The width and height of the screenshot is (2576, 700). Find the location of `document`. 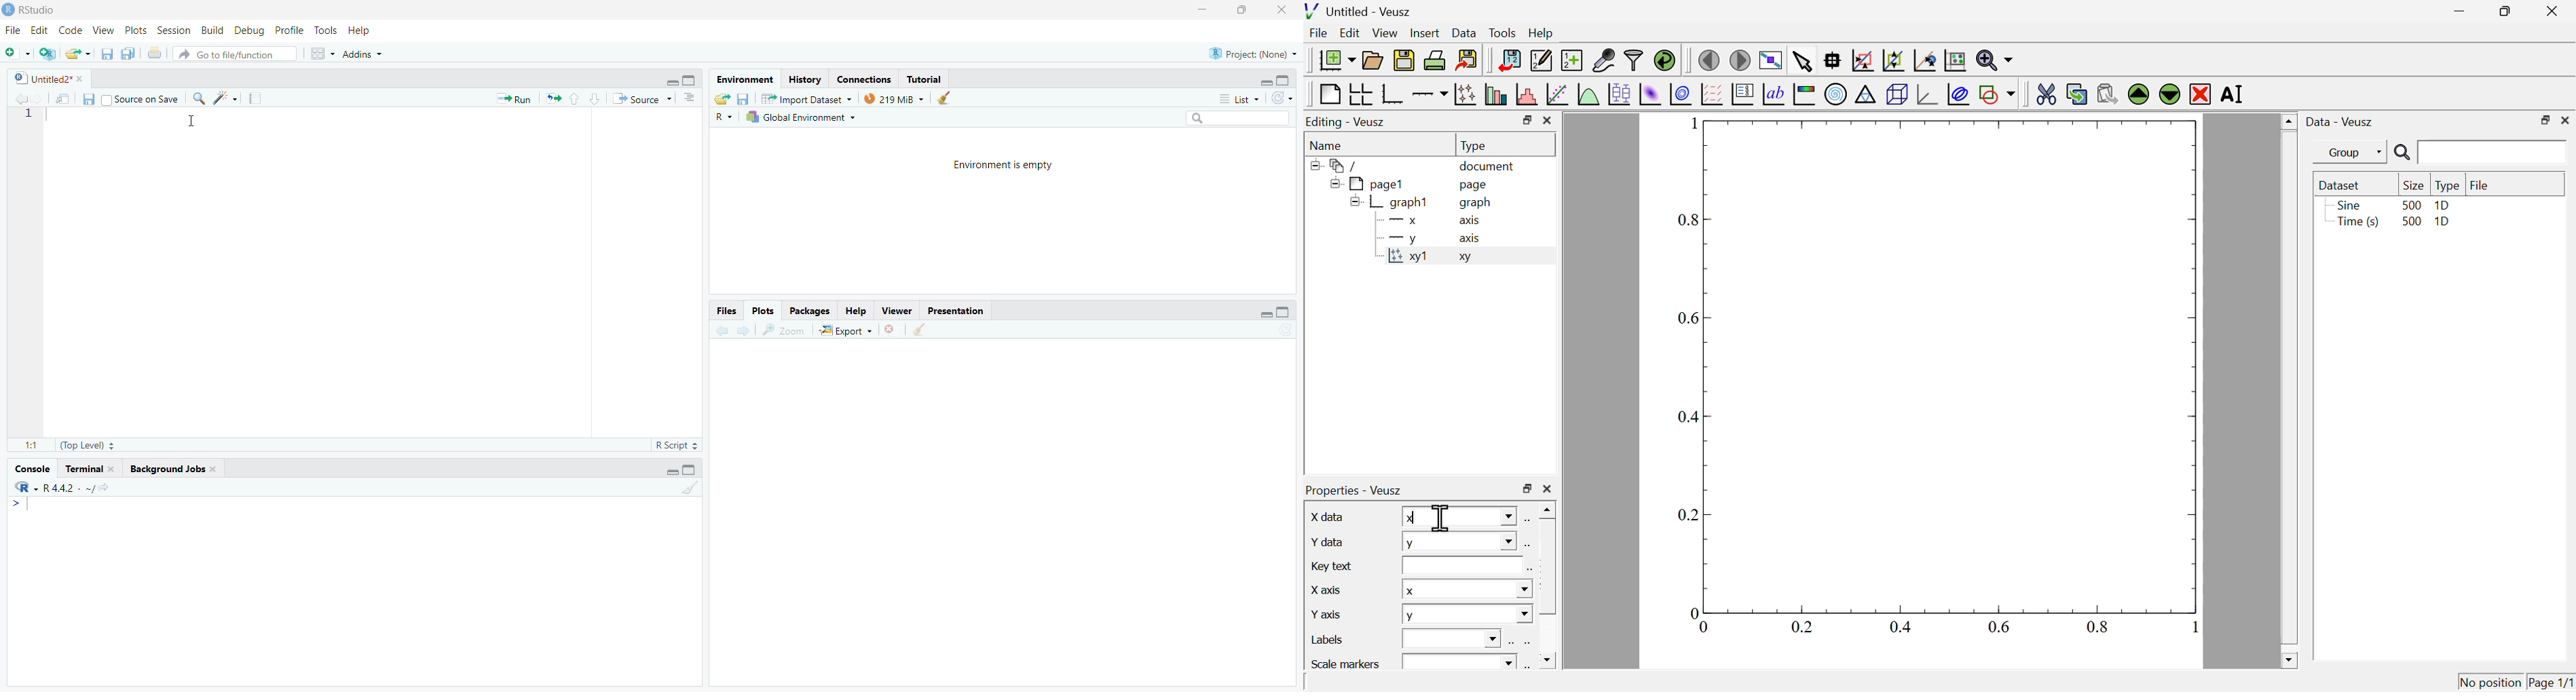

document is located at coordinates (1488, 167).